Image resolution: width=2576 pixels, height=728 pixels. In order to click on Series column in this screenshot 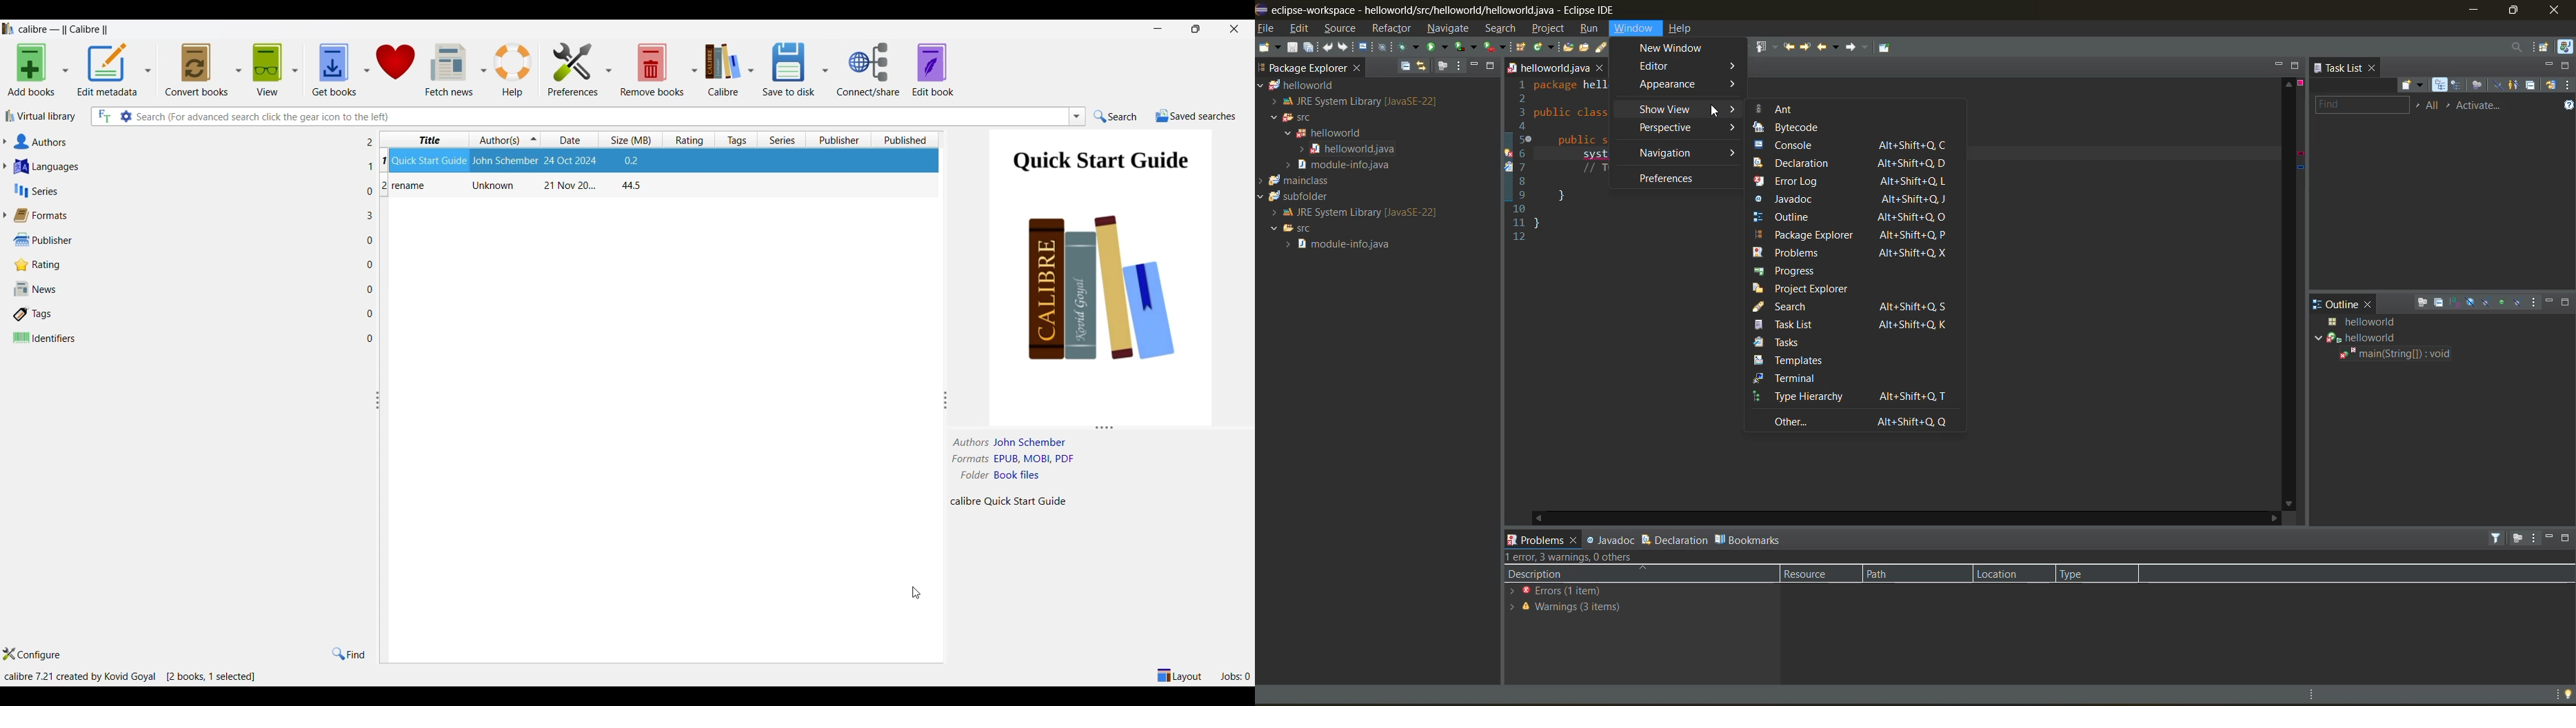, I will do `click(782, 139)`.